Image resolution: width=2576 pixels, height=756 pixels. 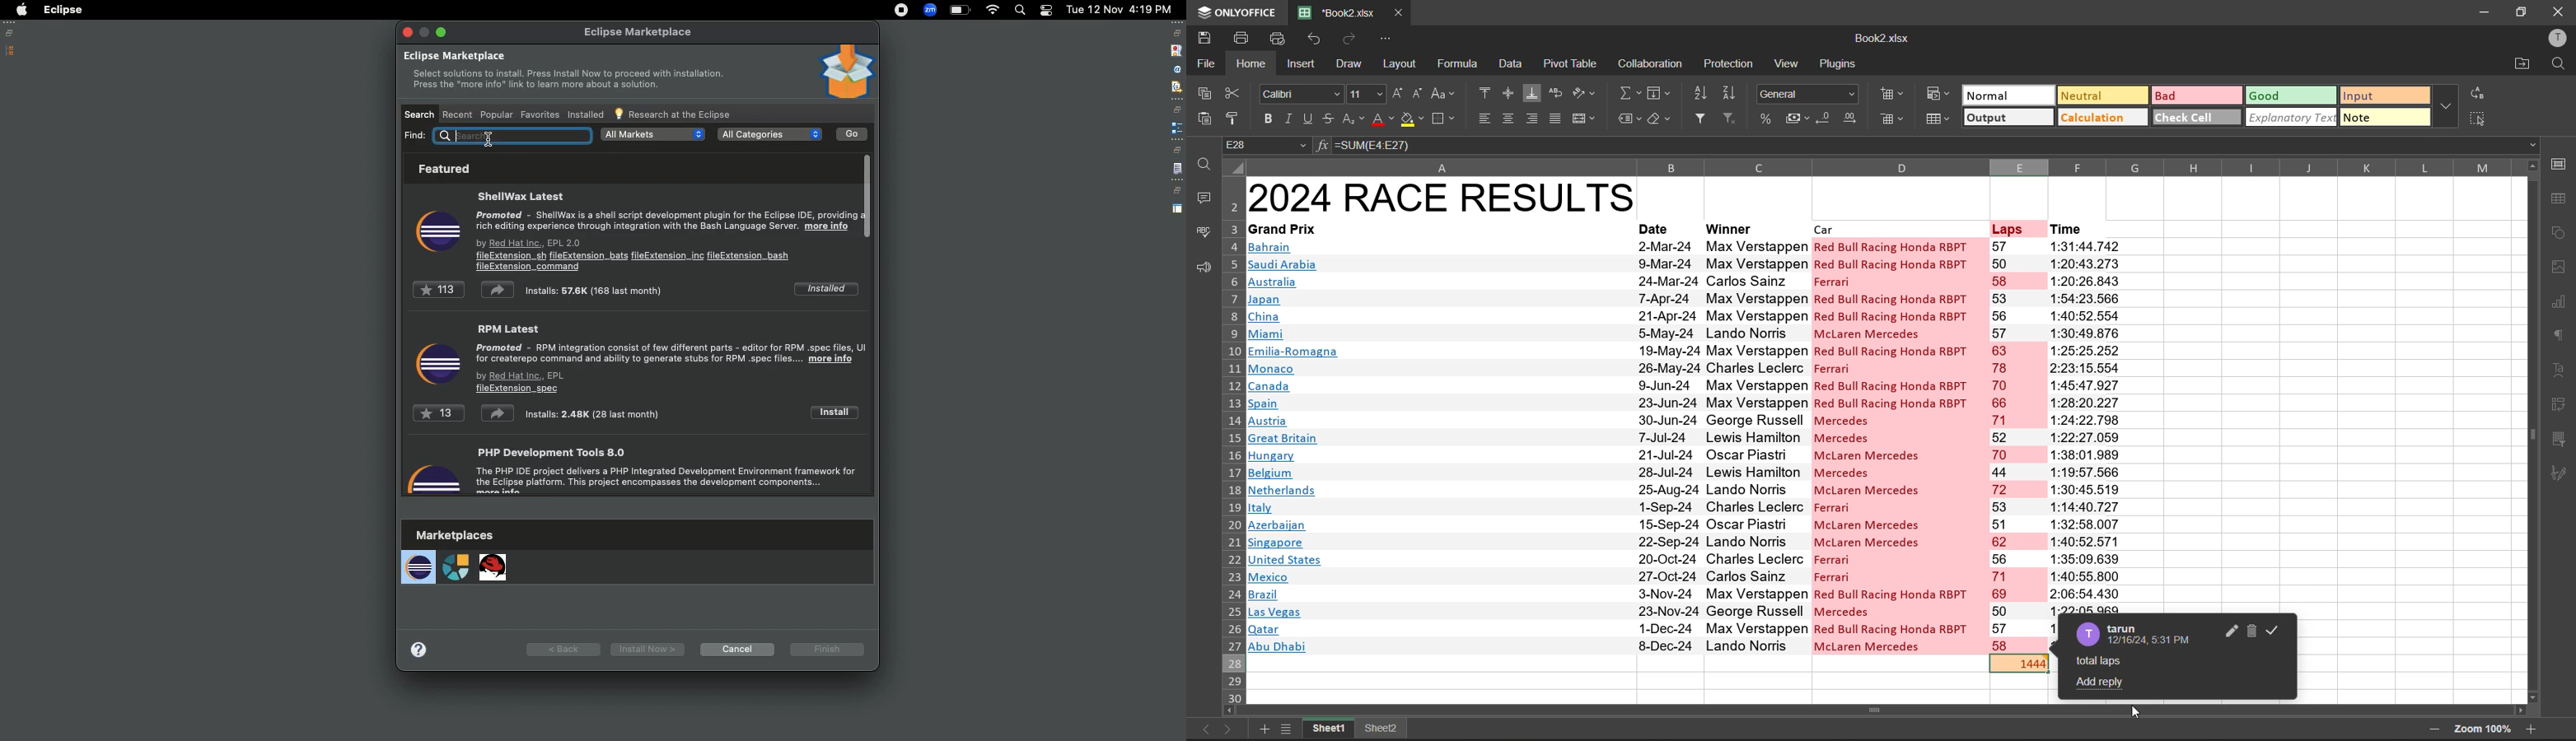 I want to click on align center, so click(x=1512, y=117).